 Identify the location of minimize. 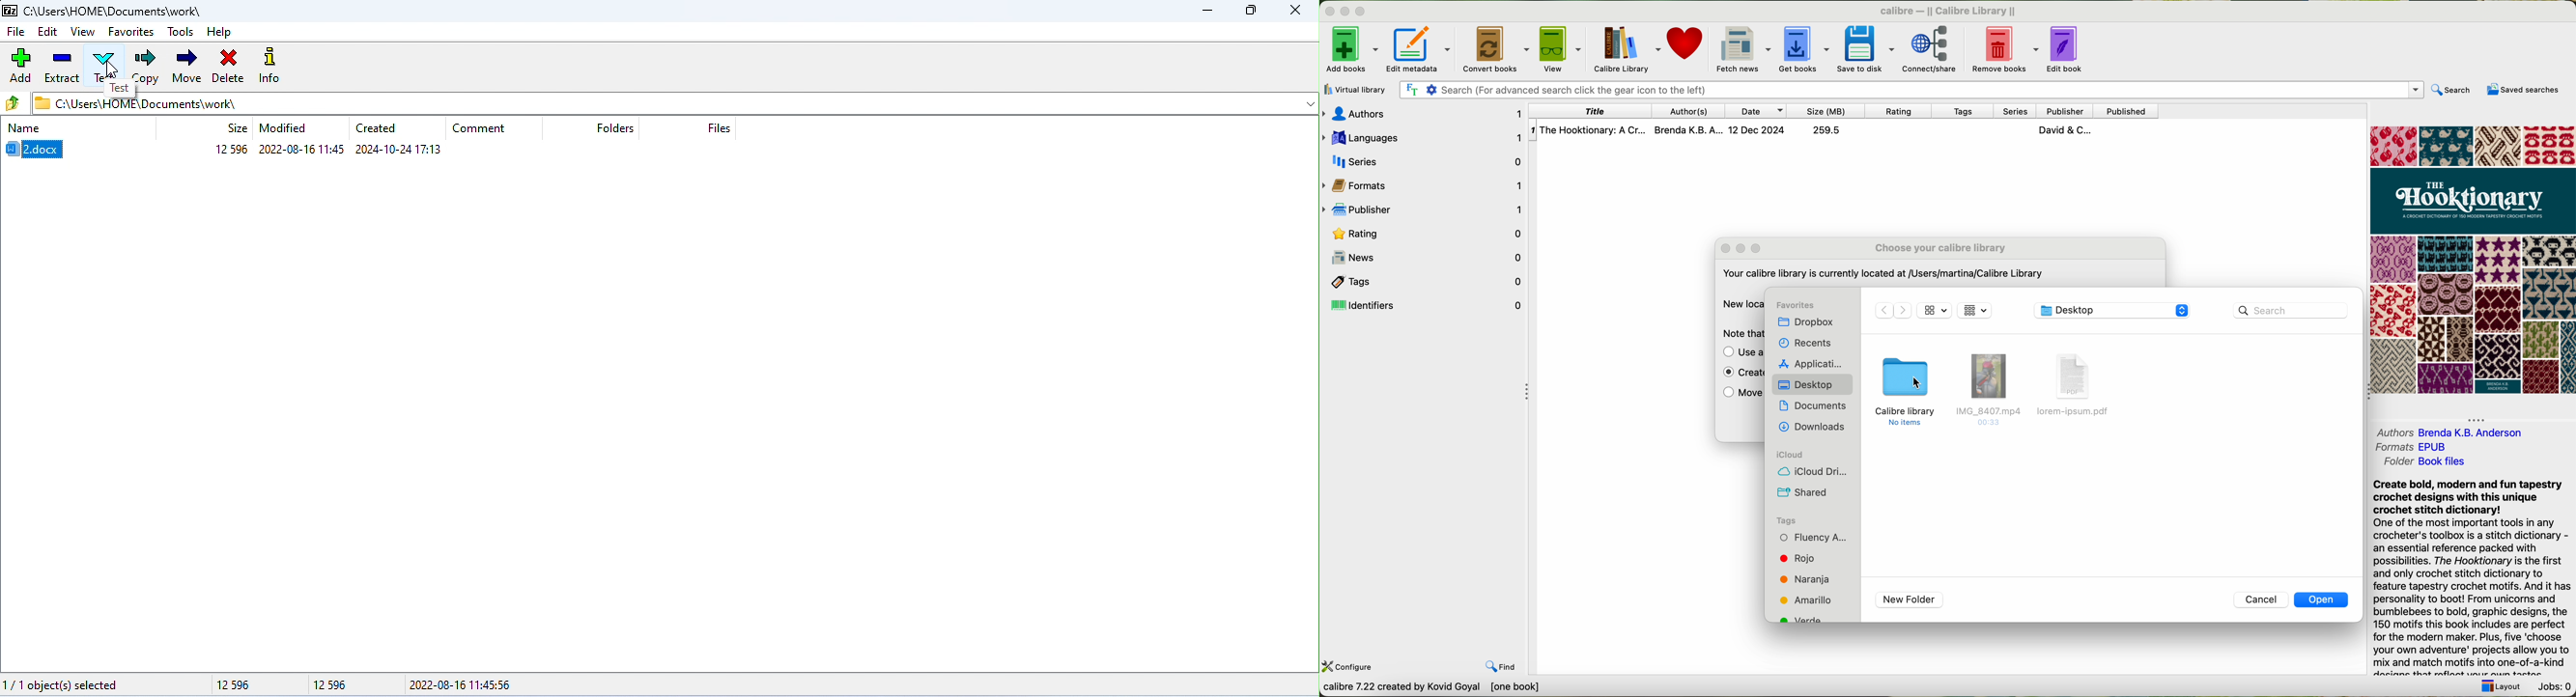
(1209, 14).